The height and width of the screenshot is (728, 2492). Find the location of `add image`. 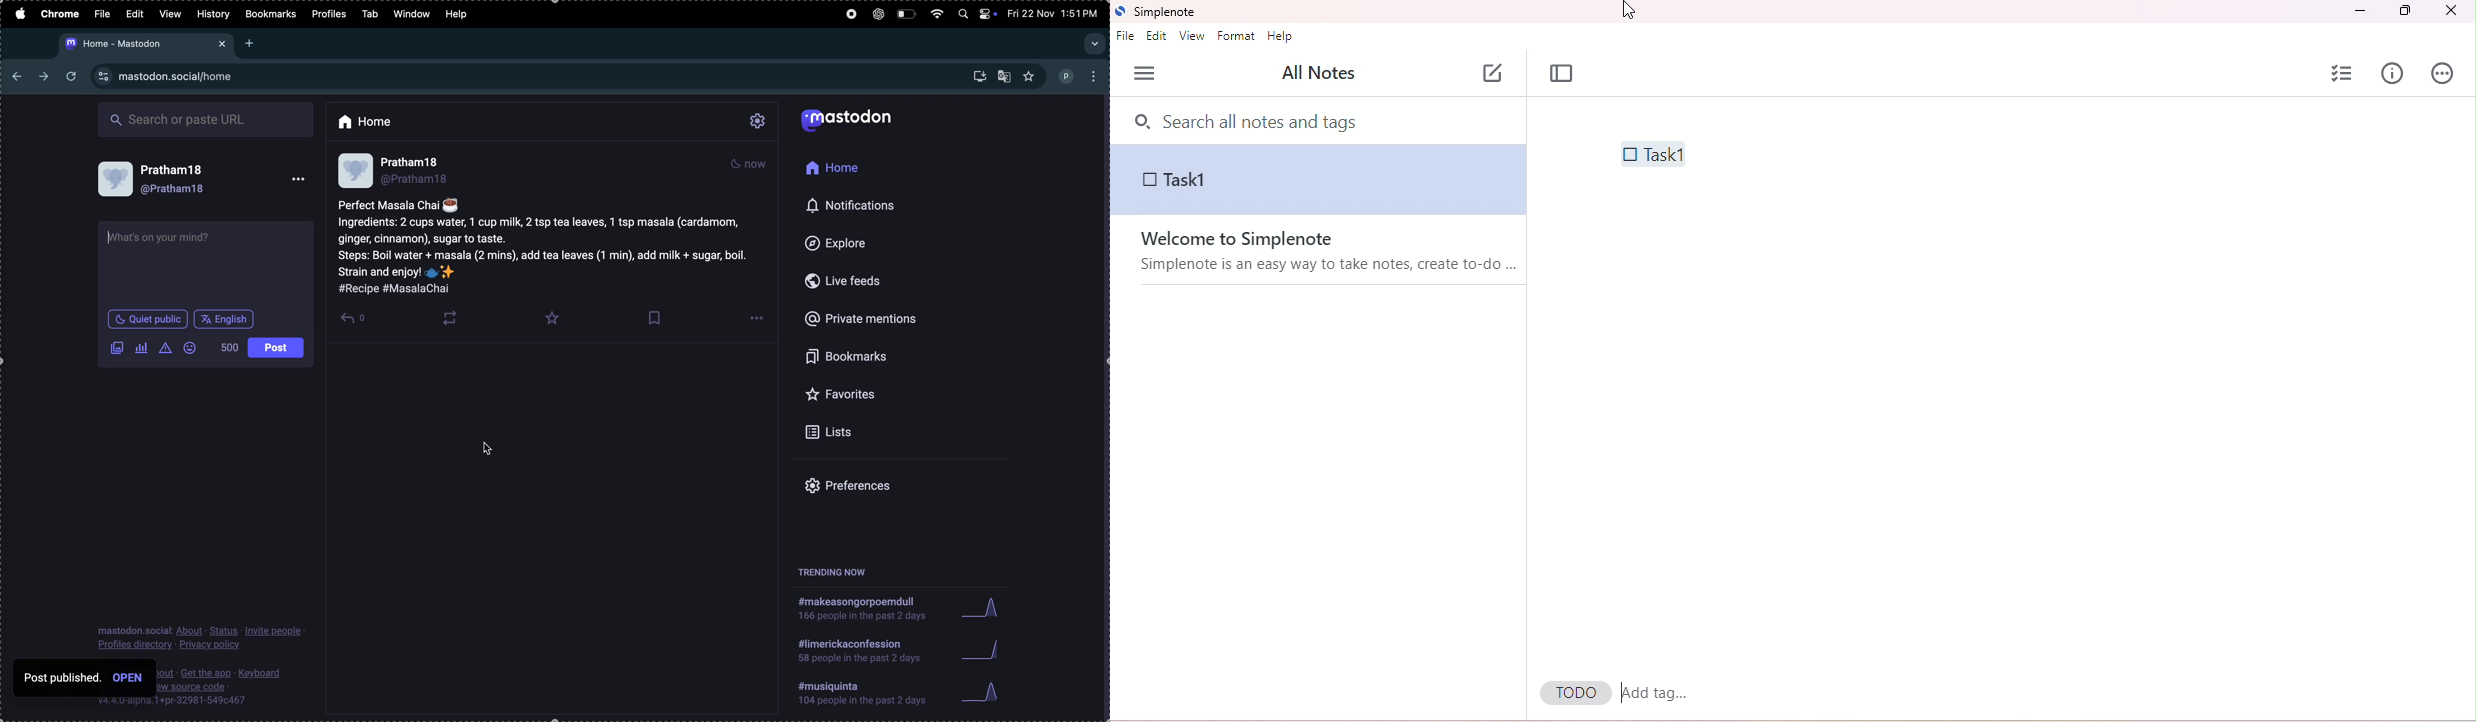

add image is located at coordinates (112, 347).